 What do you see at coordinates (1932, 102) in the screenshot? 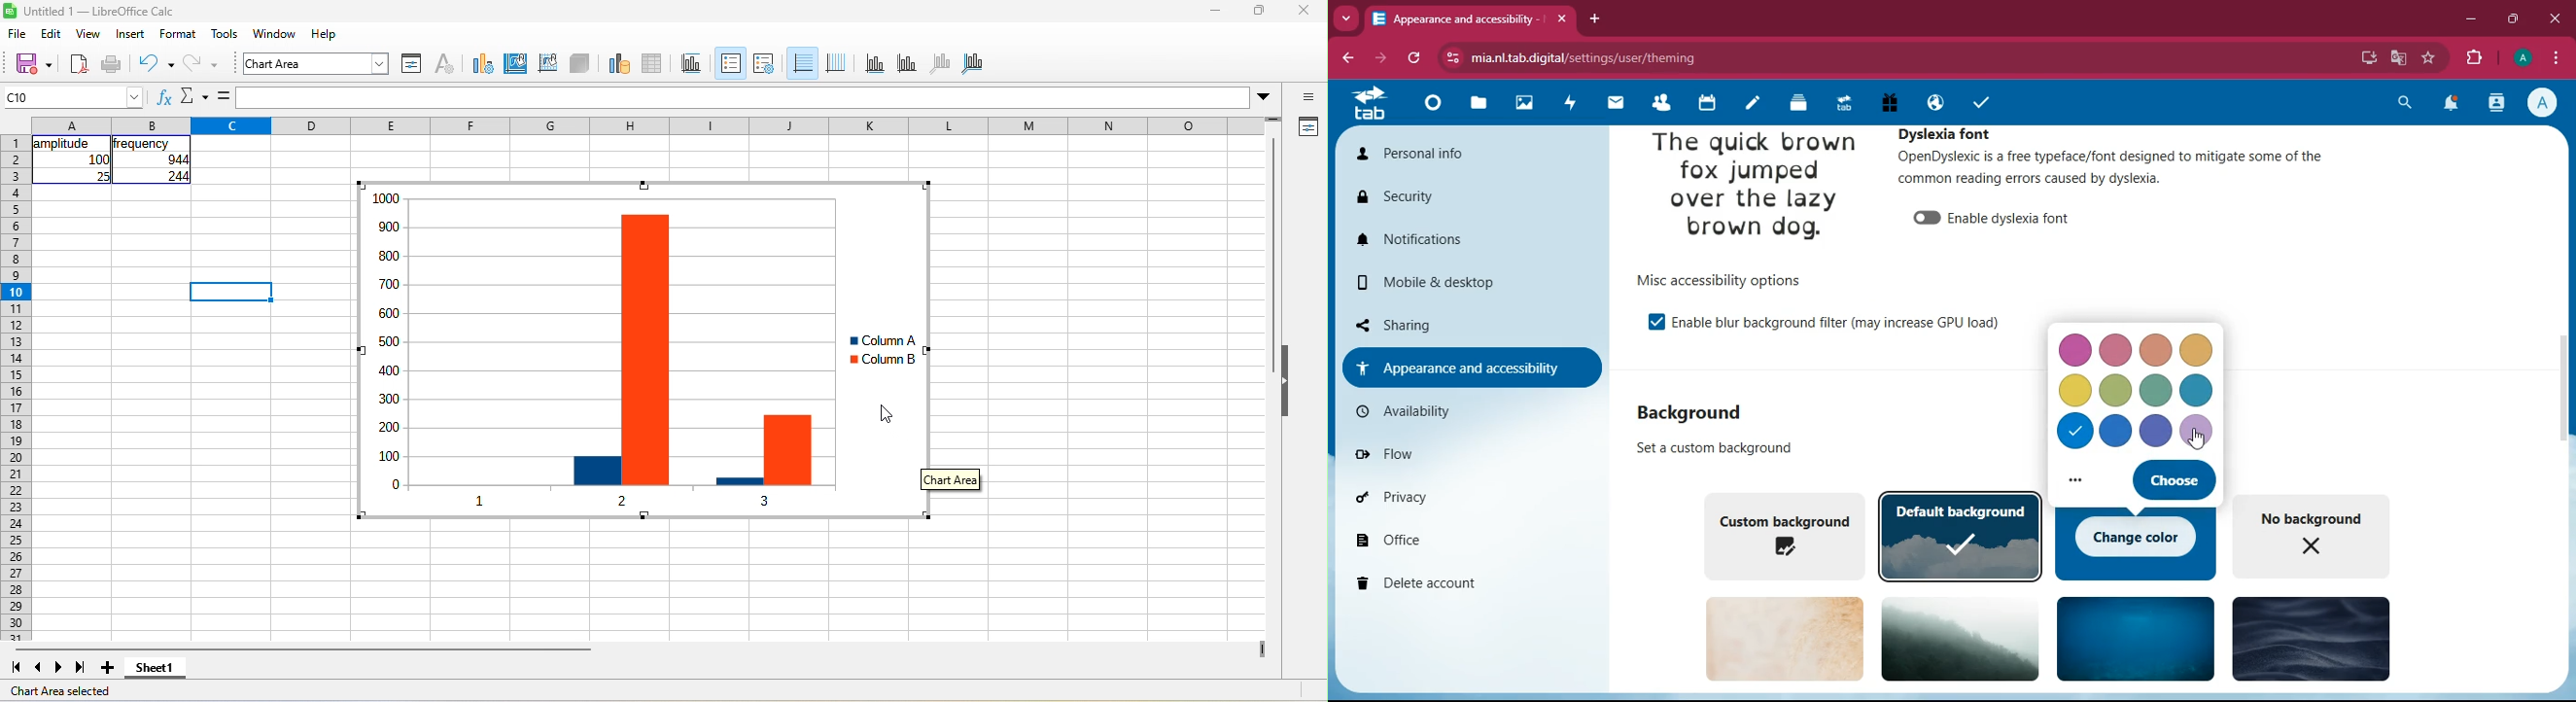
I see `public` at bounding box center [1932, 102].